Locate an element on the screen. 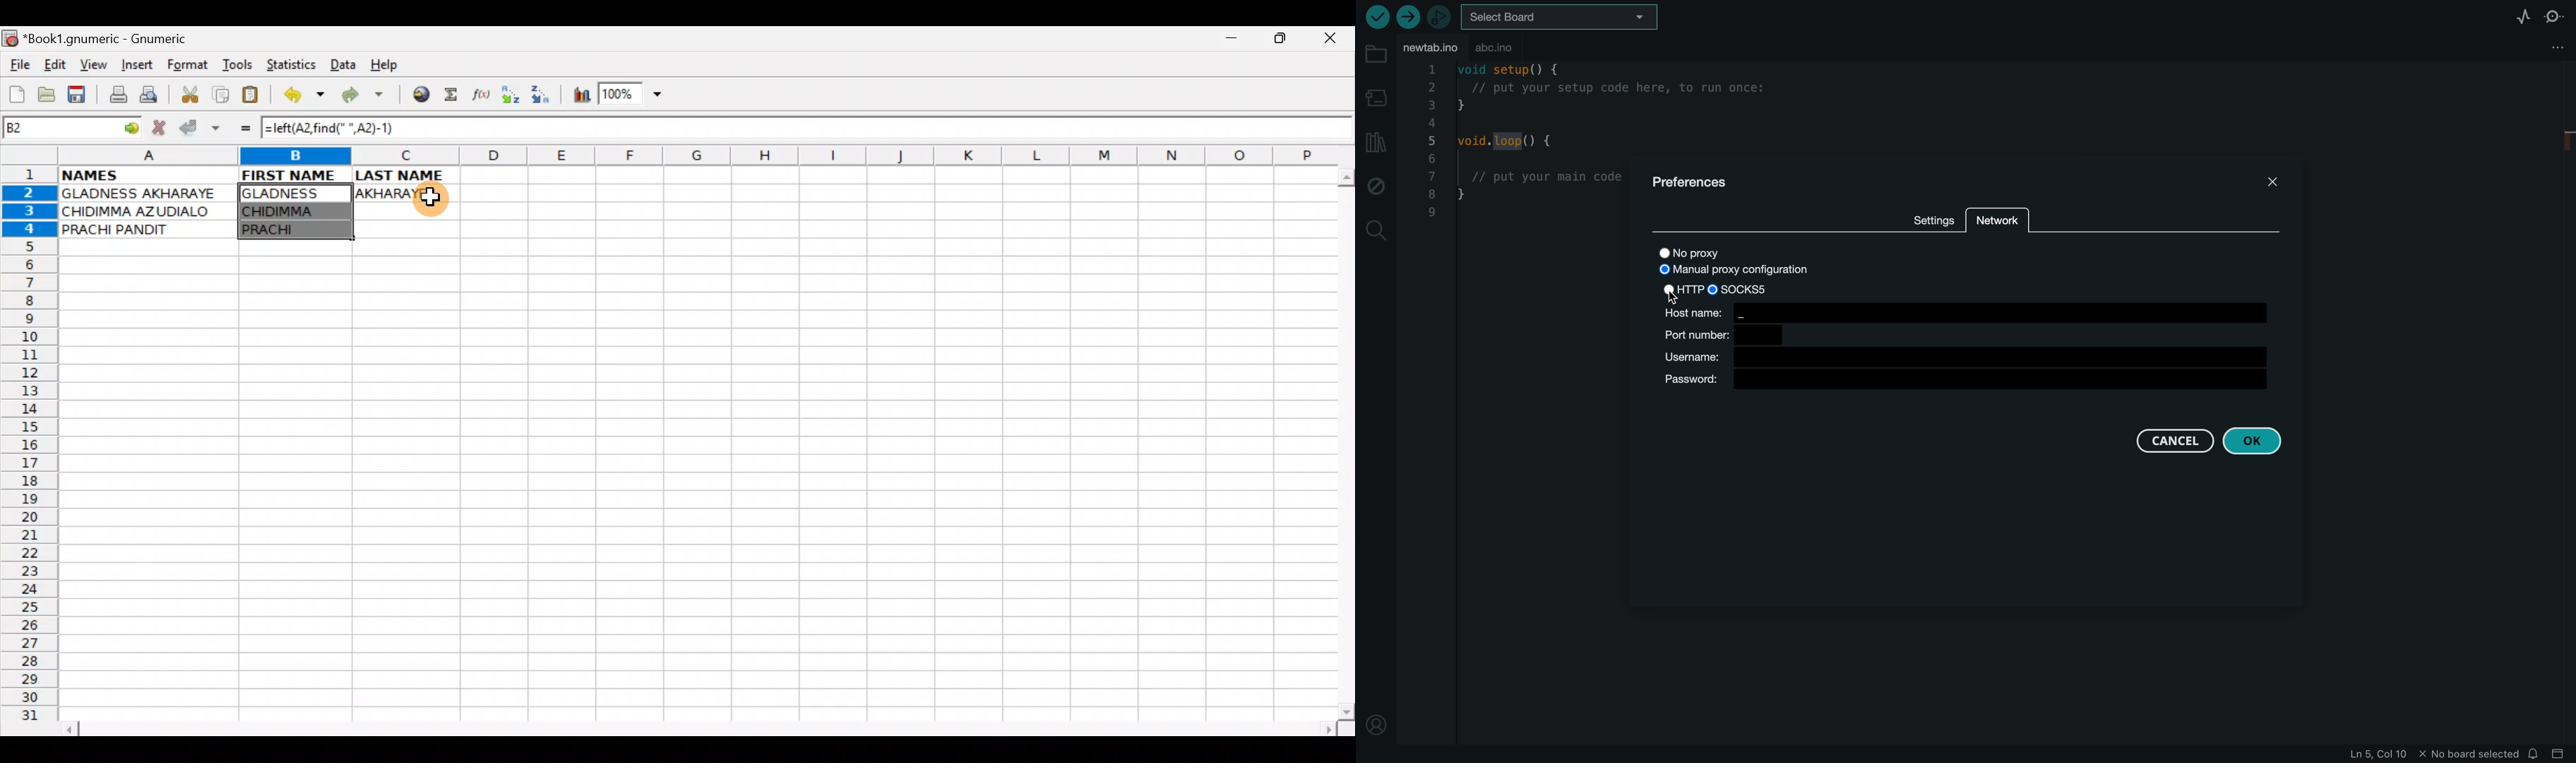 The height and width of the screenshot is (784, 2576). Cell name B2 is located at coordinates (56, 129).